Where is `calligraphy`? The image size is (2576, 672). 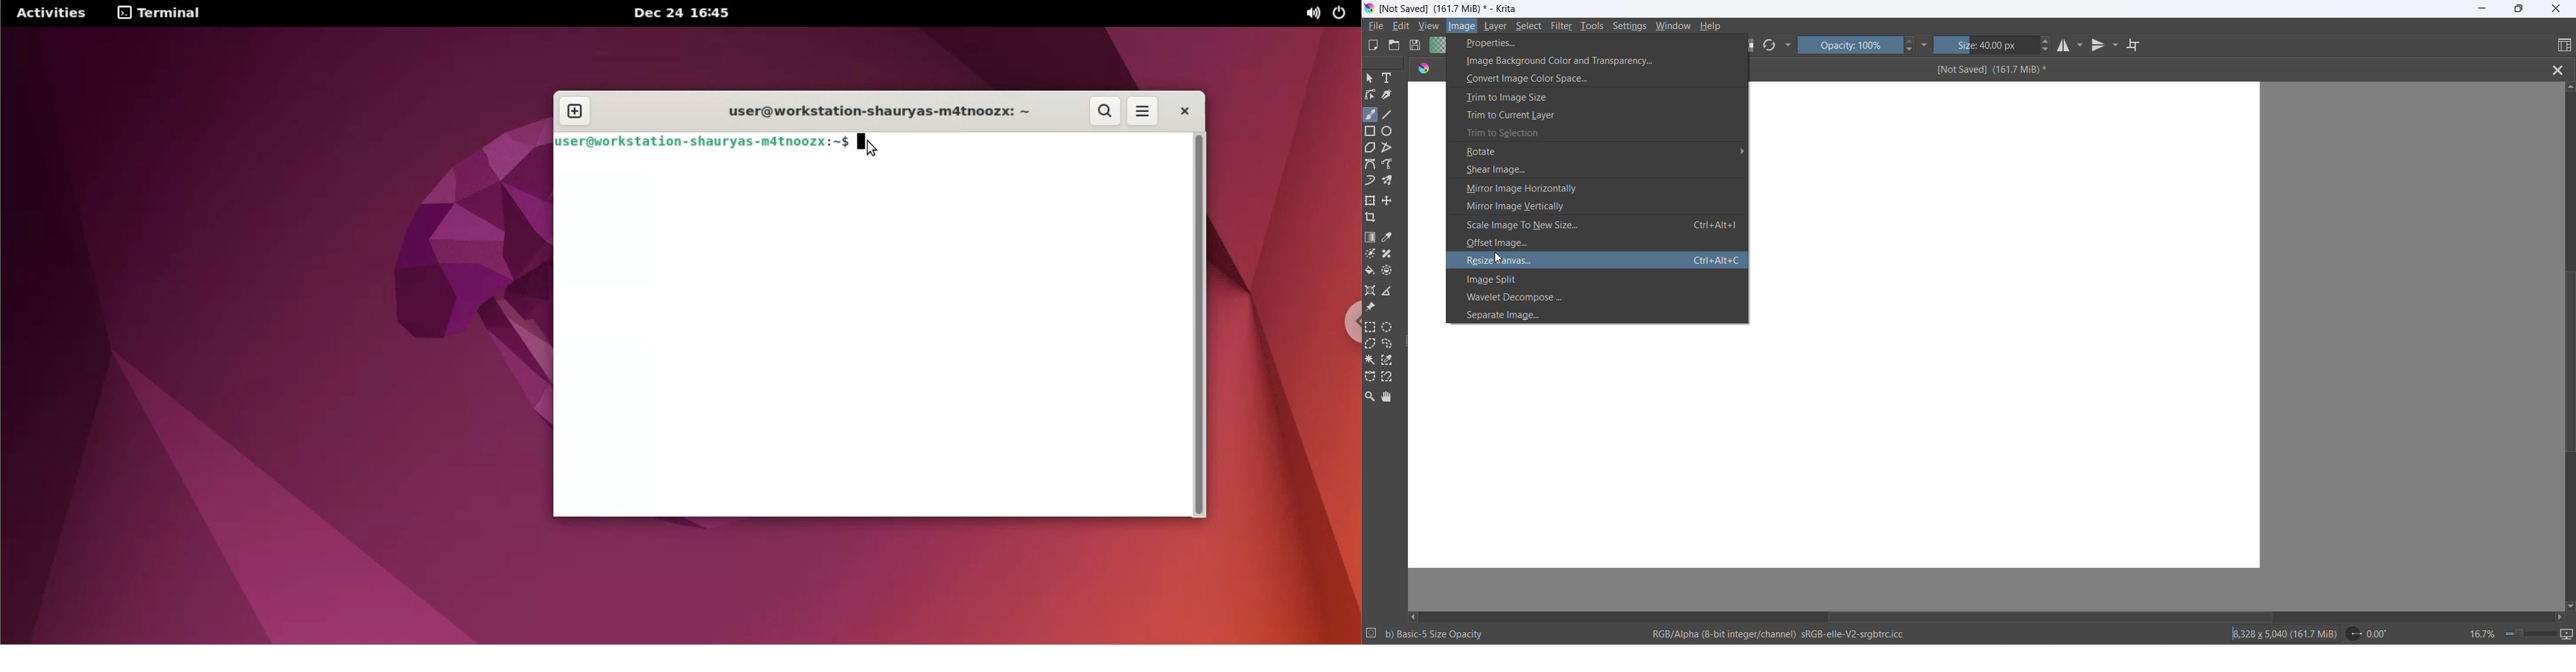
calligraphy is located at coordinates (1387, 95).